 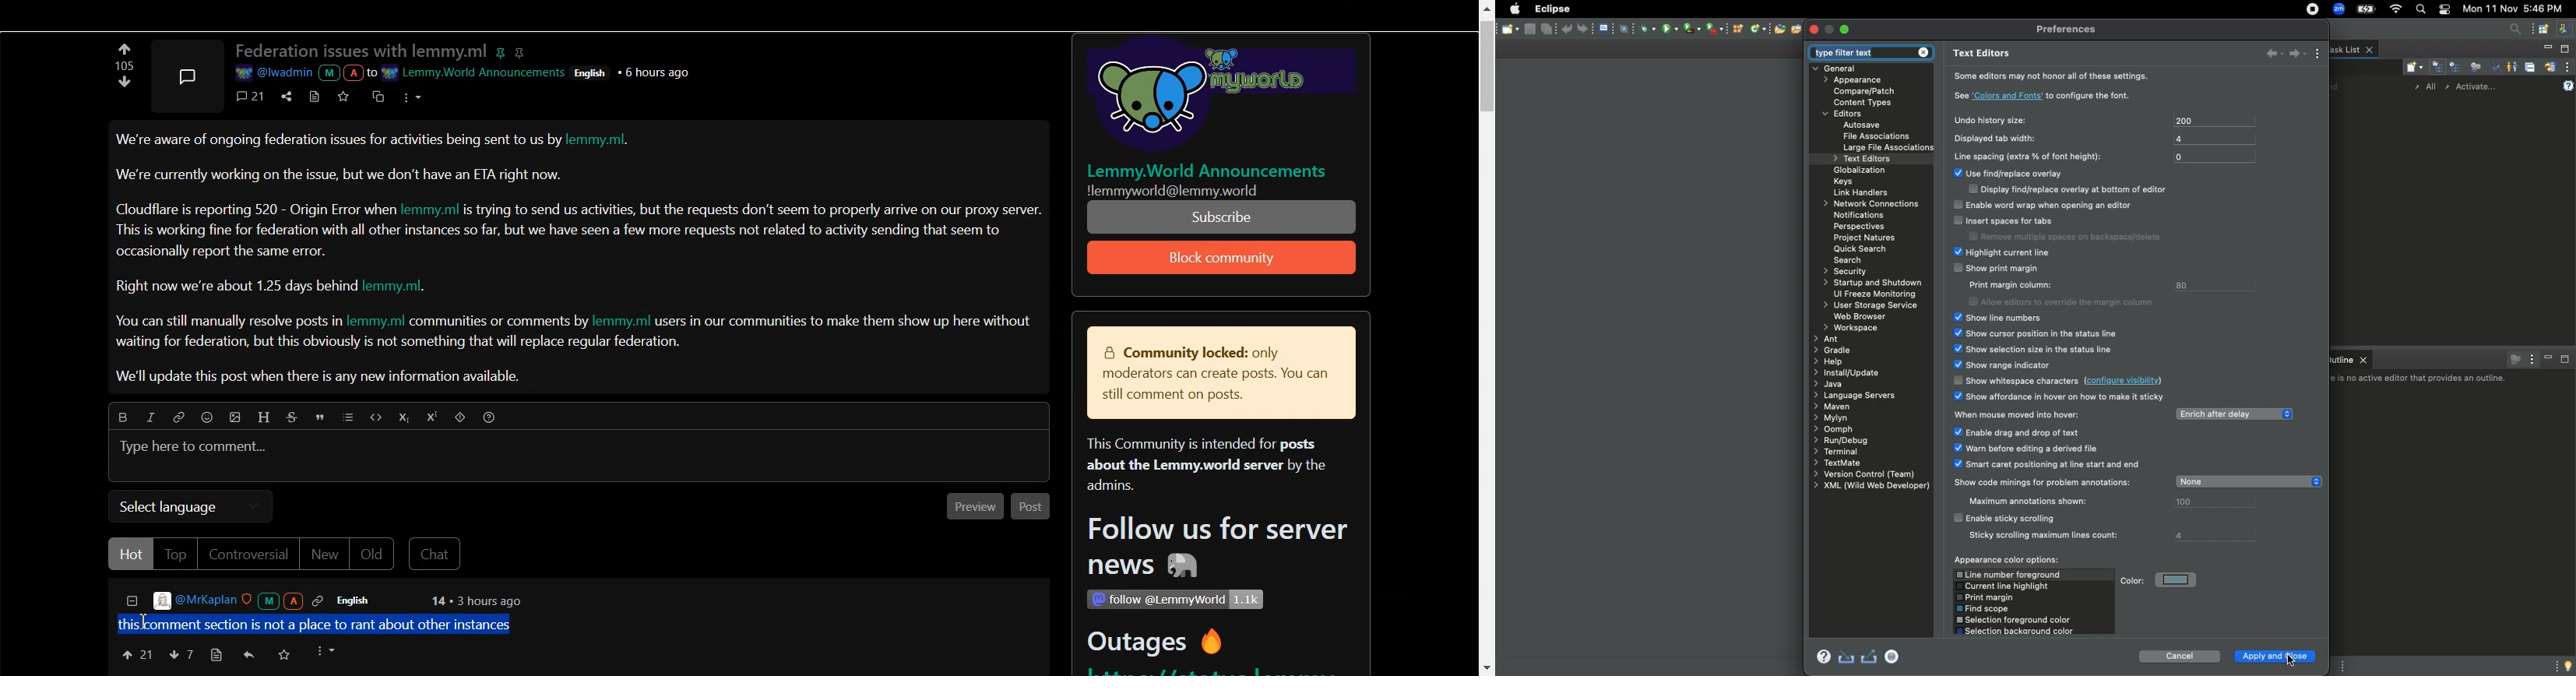 I want to click on Bold, so click(x=118, y=415).